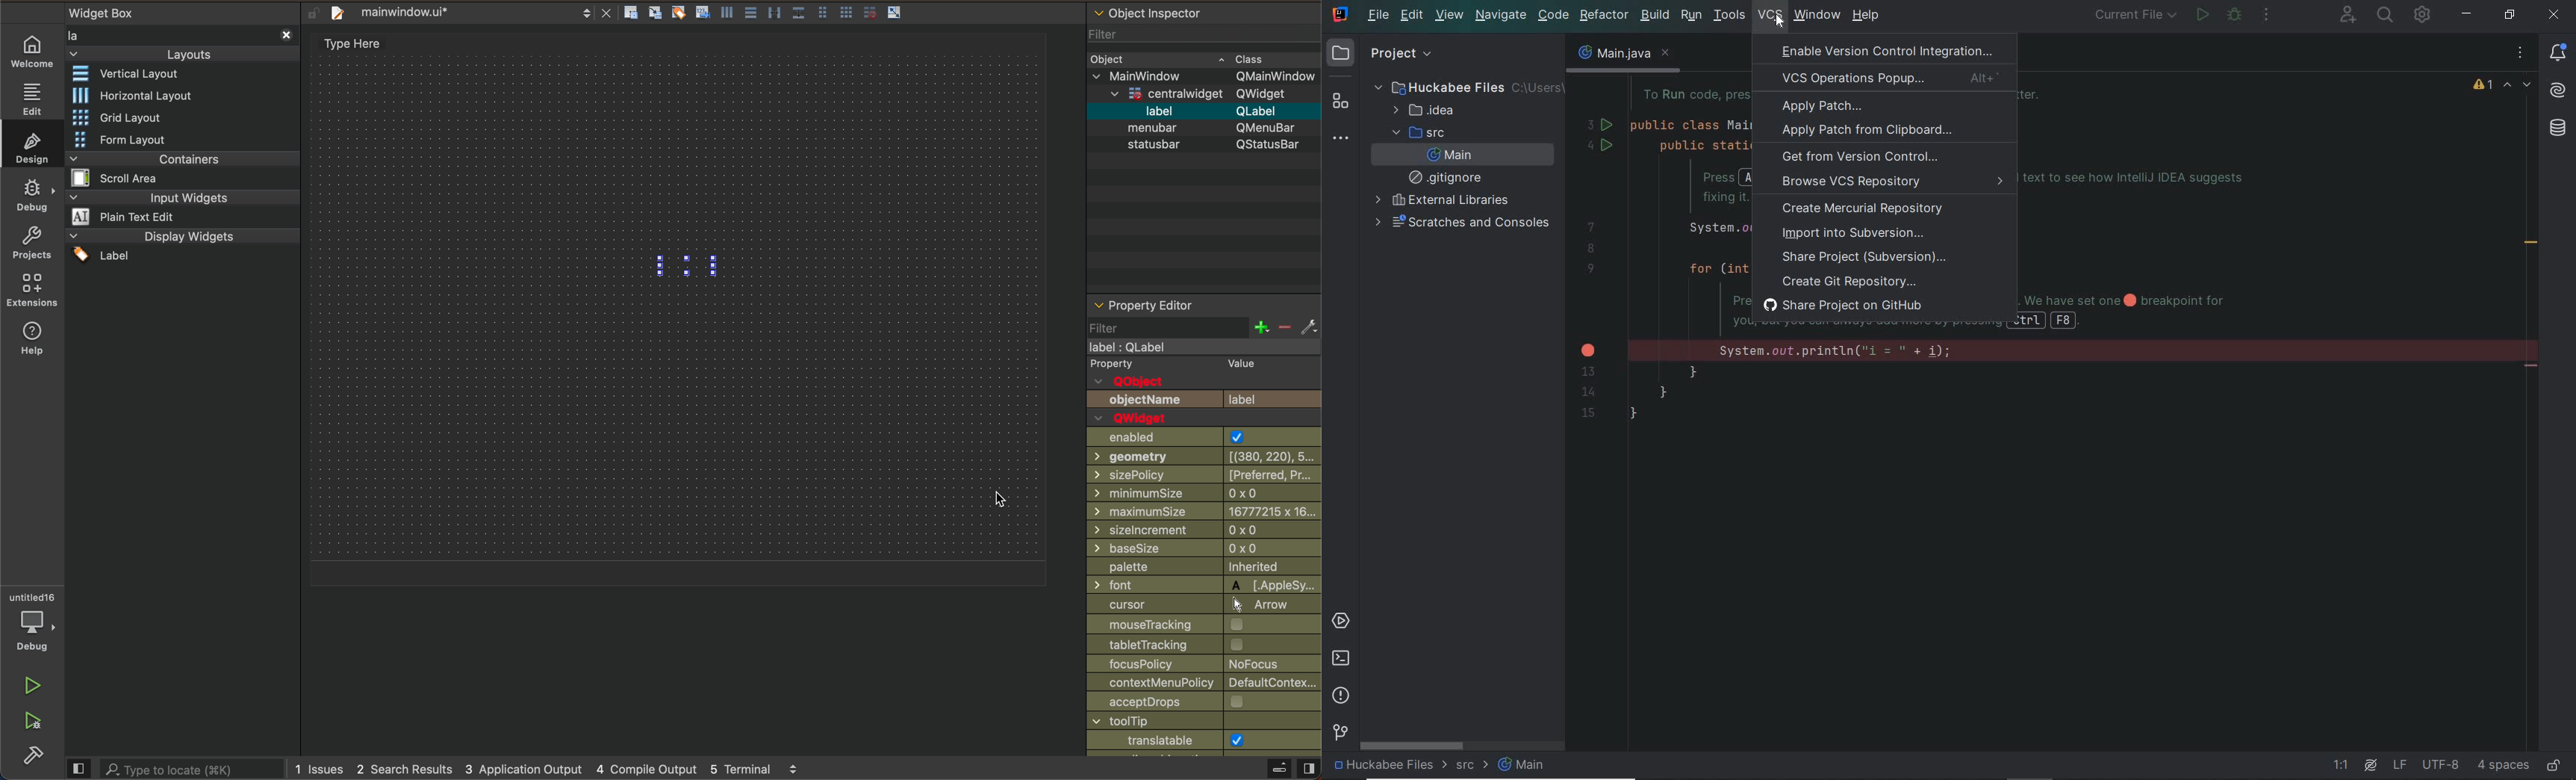 Image resolution: width=2576 pixels, height=784 pixels. I want to click on windowicon, so click(1145, 740).